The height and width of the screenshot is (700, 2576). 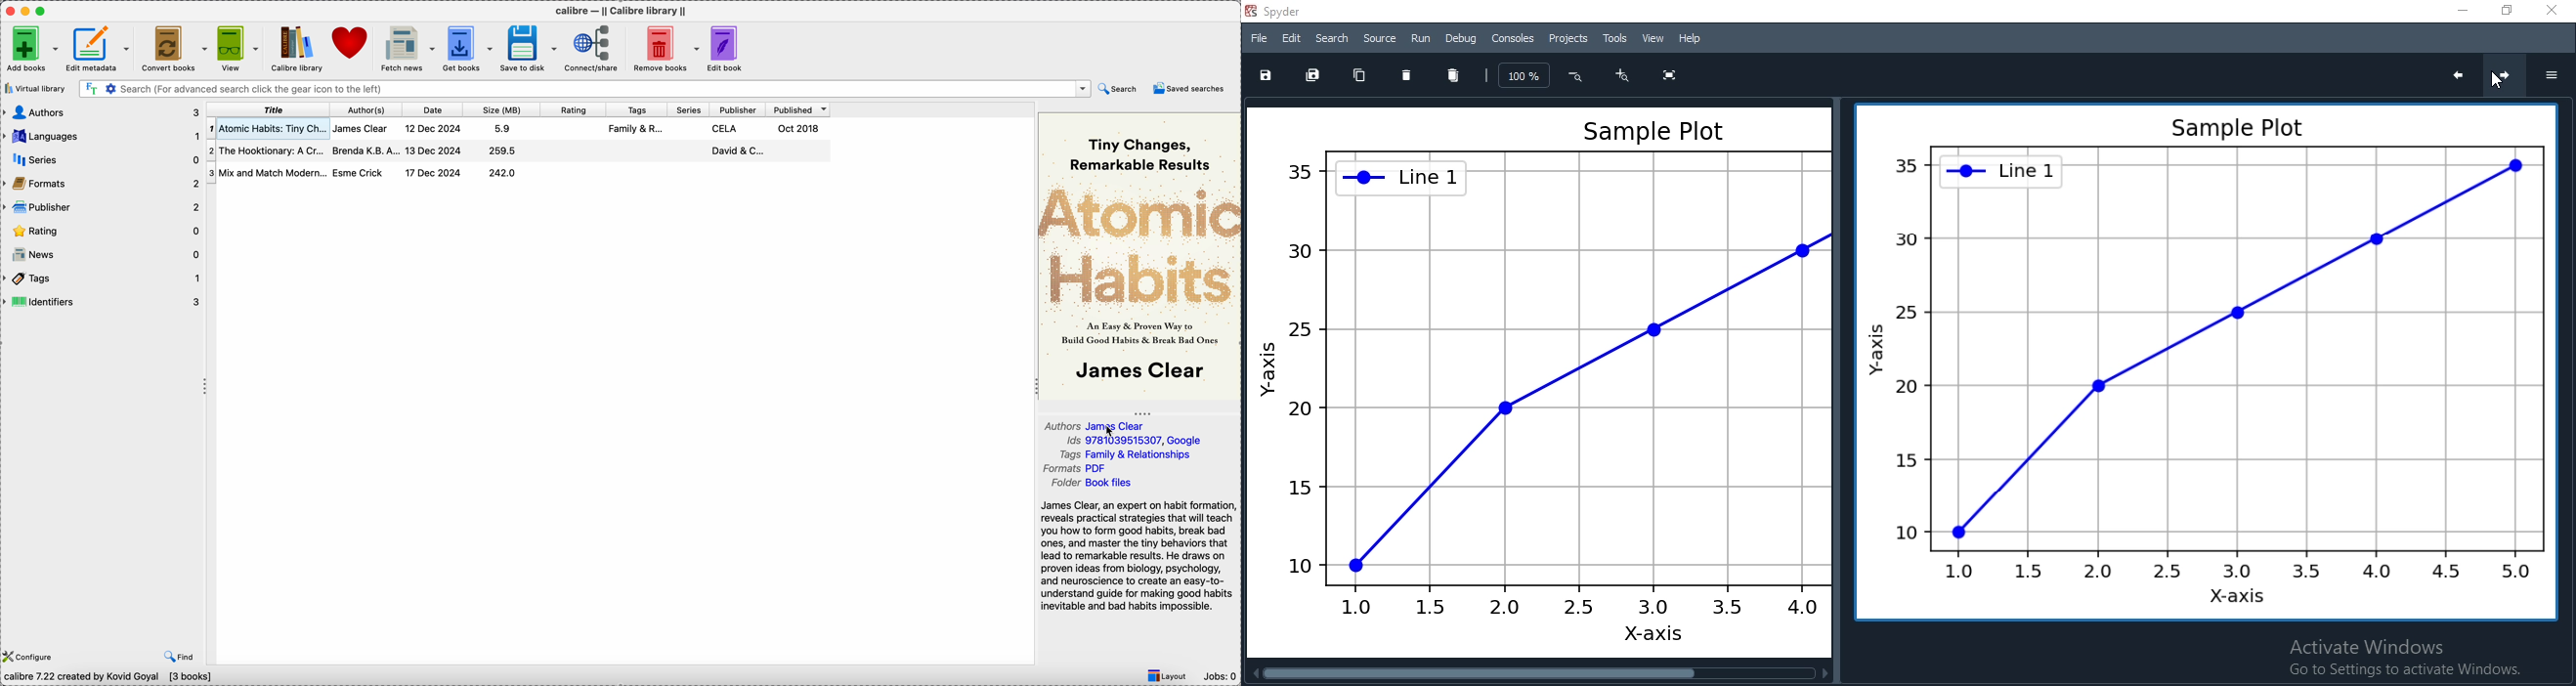 What do you see at coordinates (2452, 11) in the screenshot?
I see `Minimise` at bounding box center [2452, 11].